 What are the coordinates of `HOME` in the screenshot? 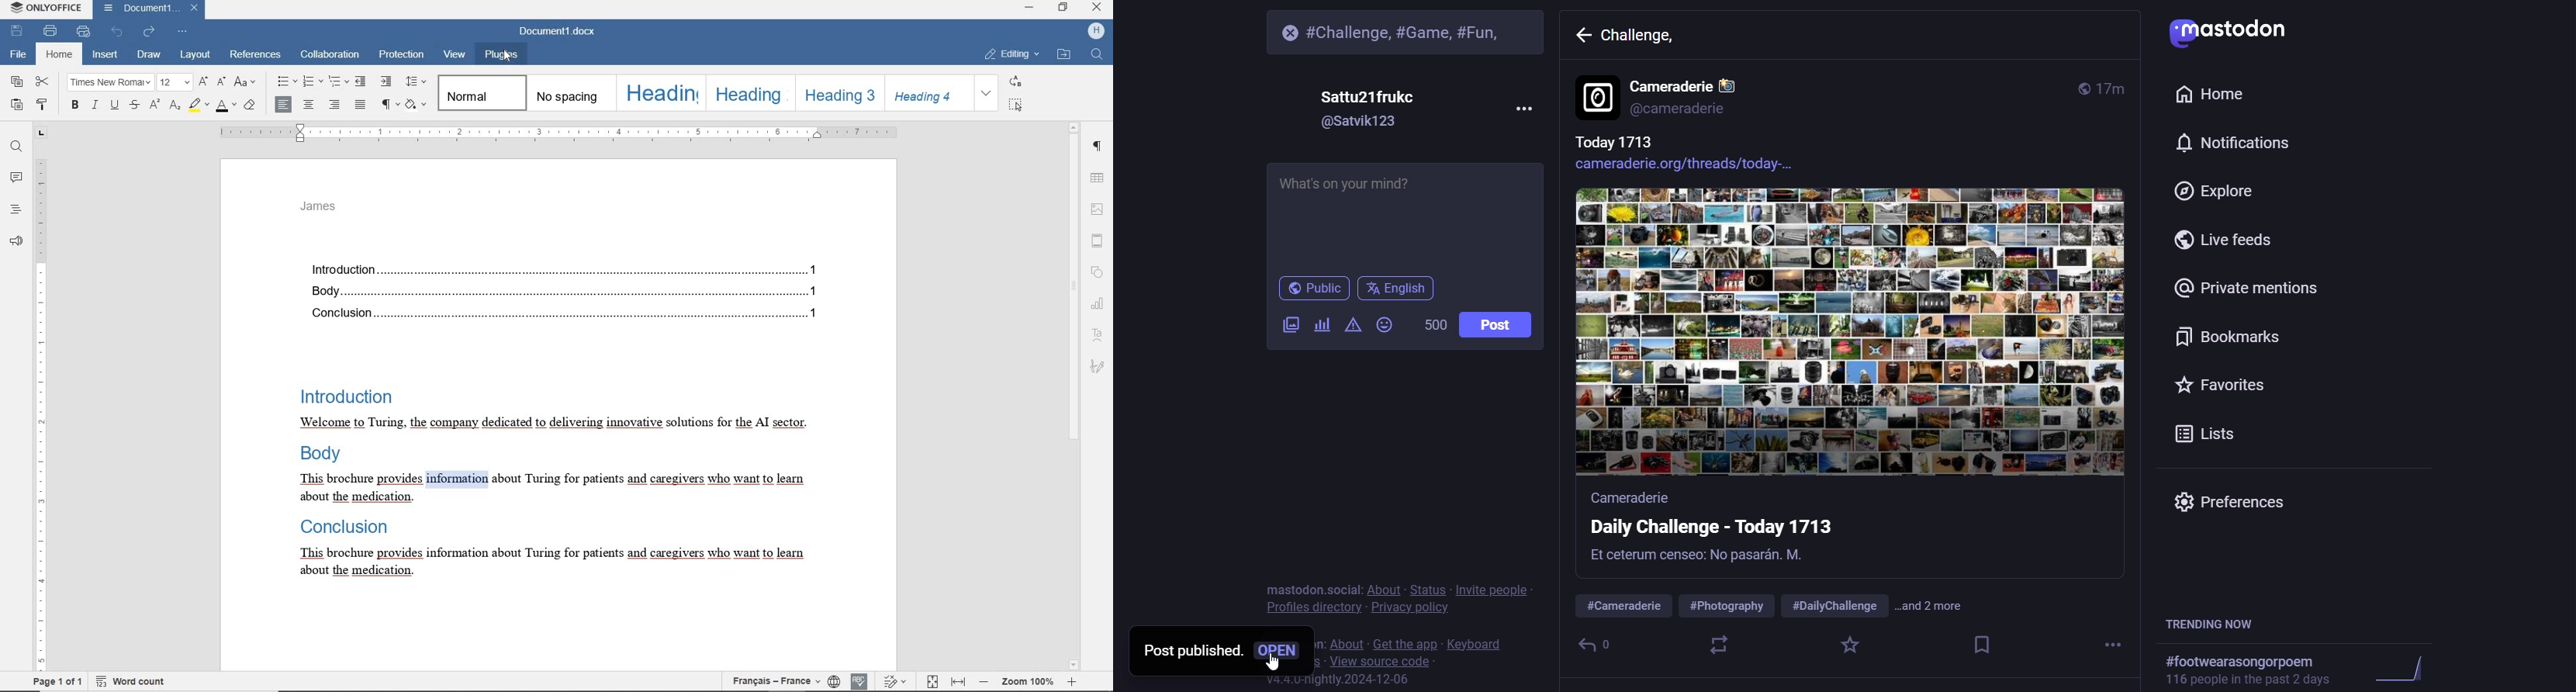 It's located at (58, 55).